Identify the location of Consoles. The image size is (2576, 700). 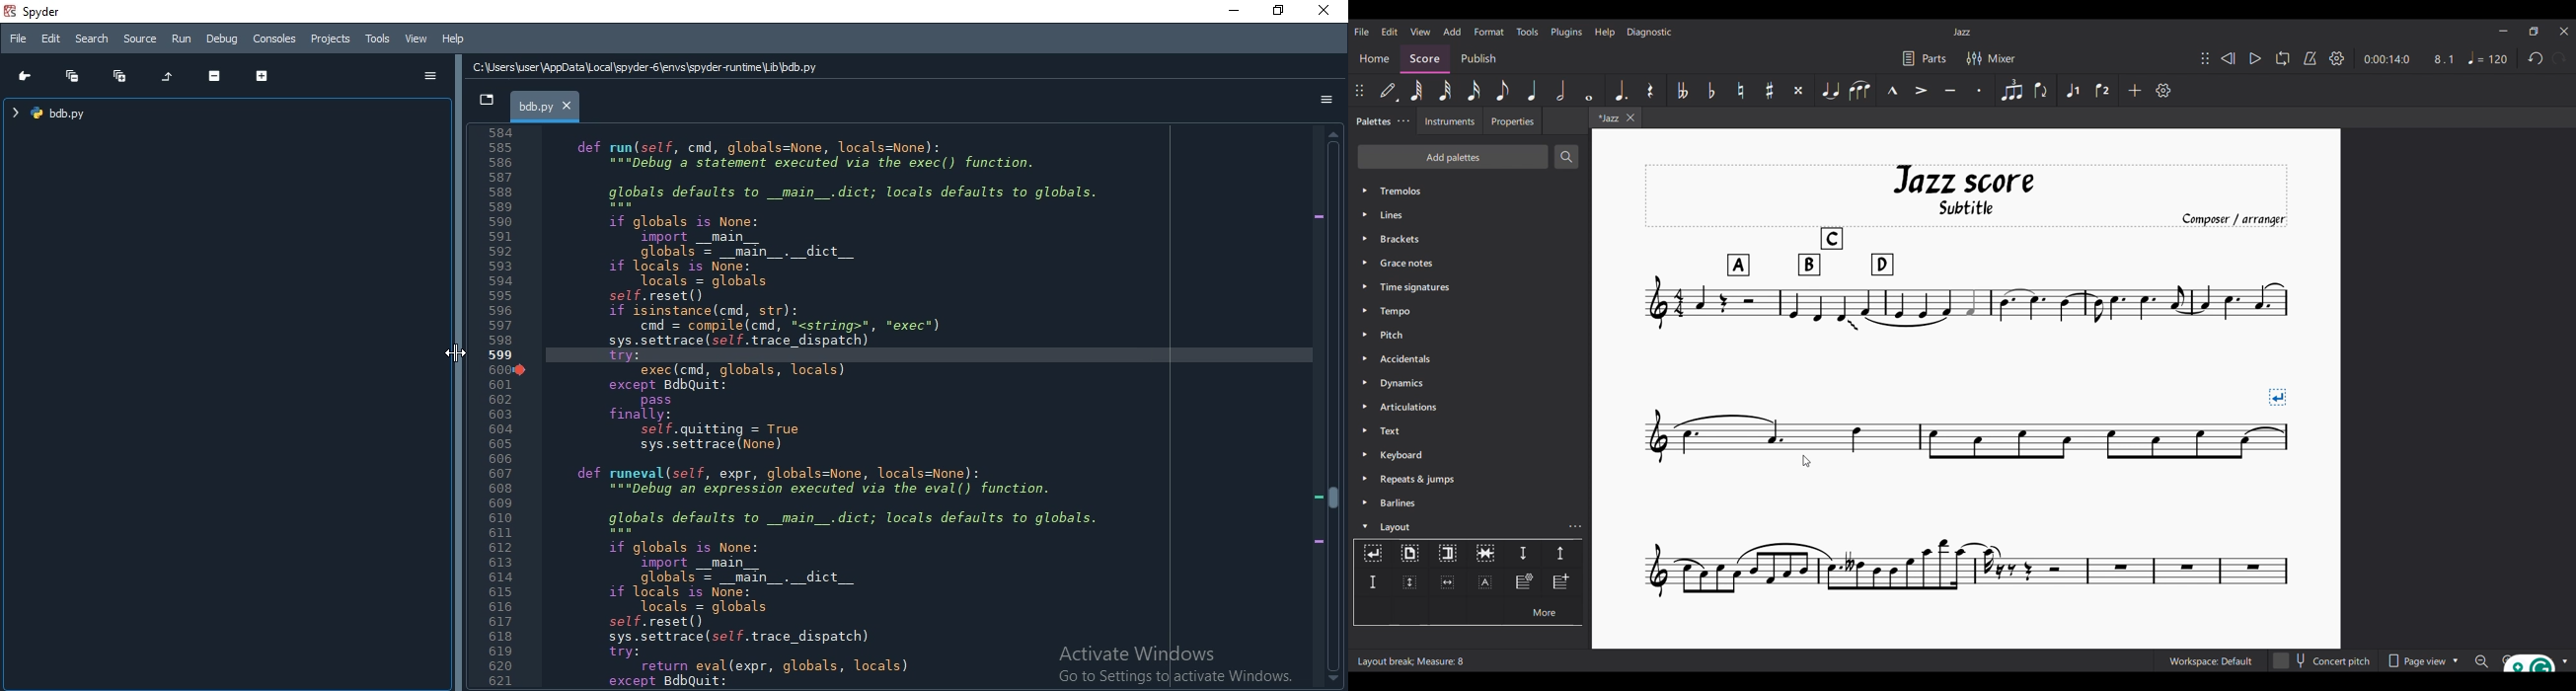
(275, 38).